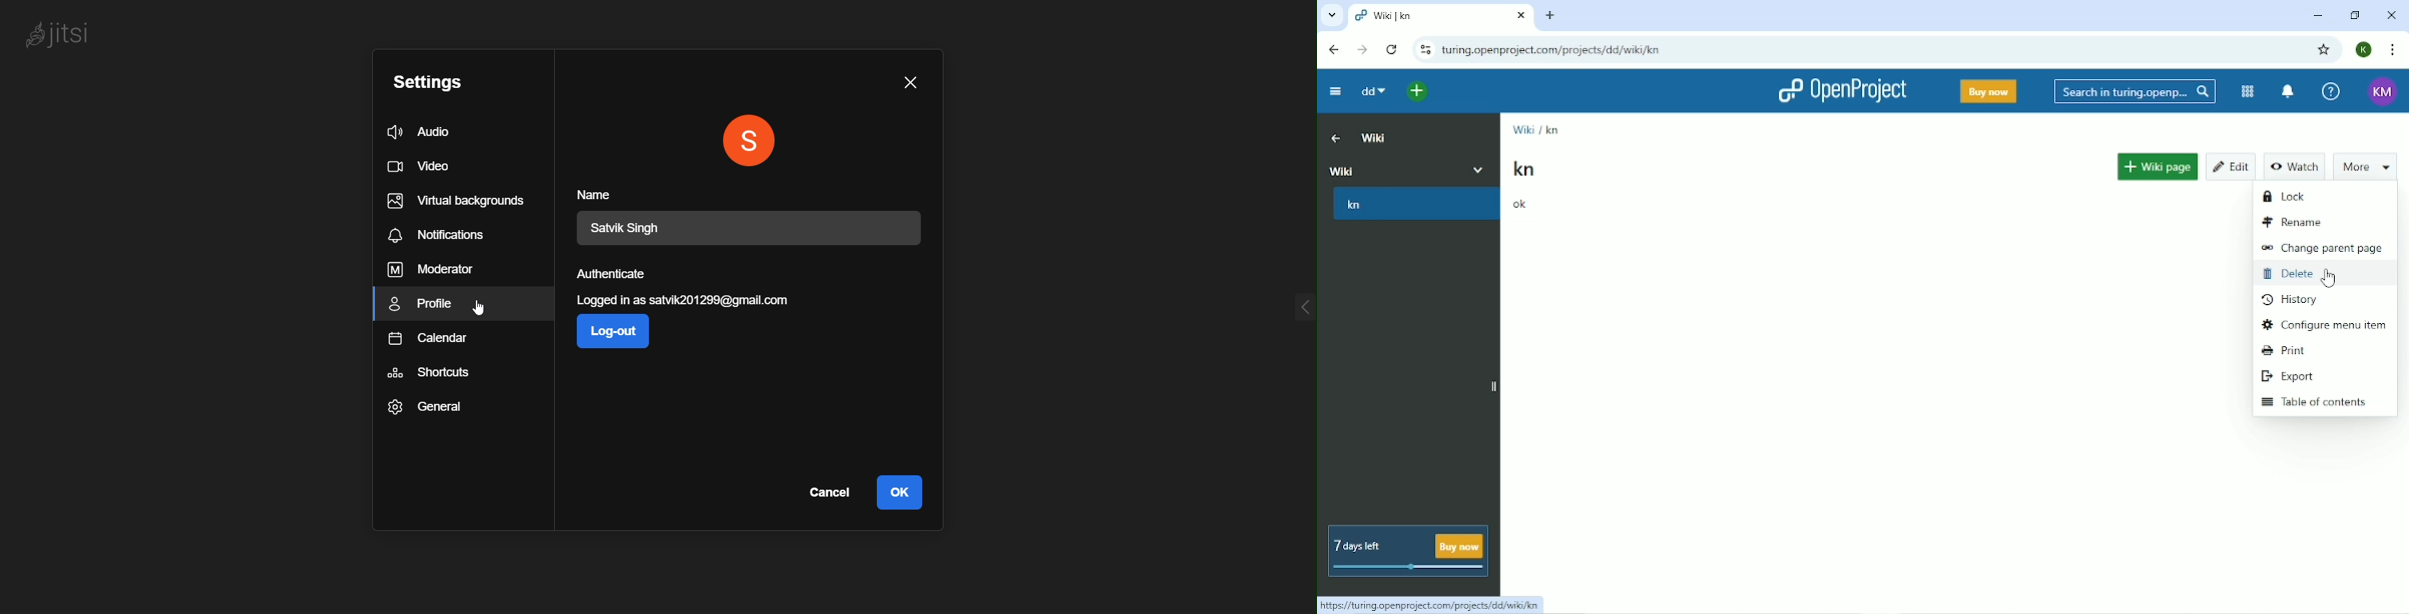  I want to click on Back, so click(1333, 50).